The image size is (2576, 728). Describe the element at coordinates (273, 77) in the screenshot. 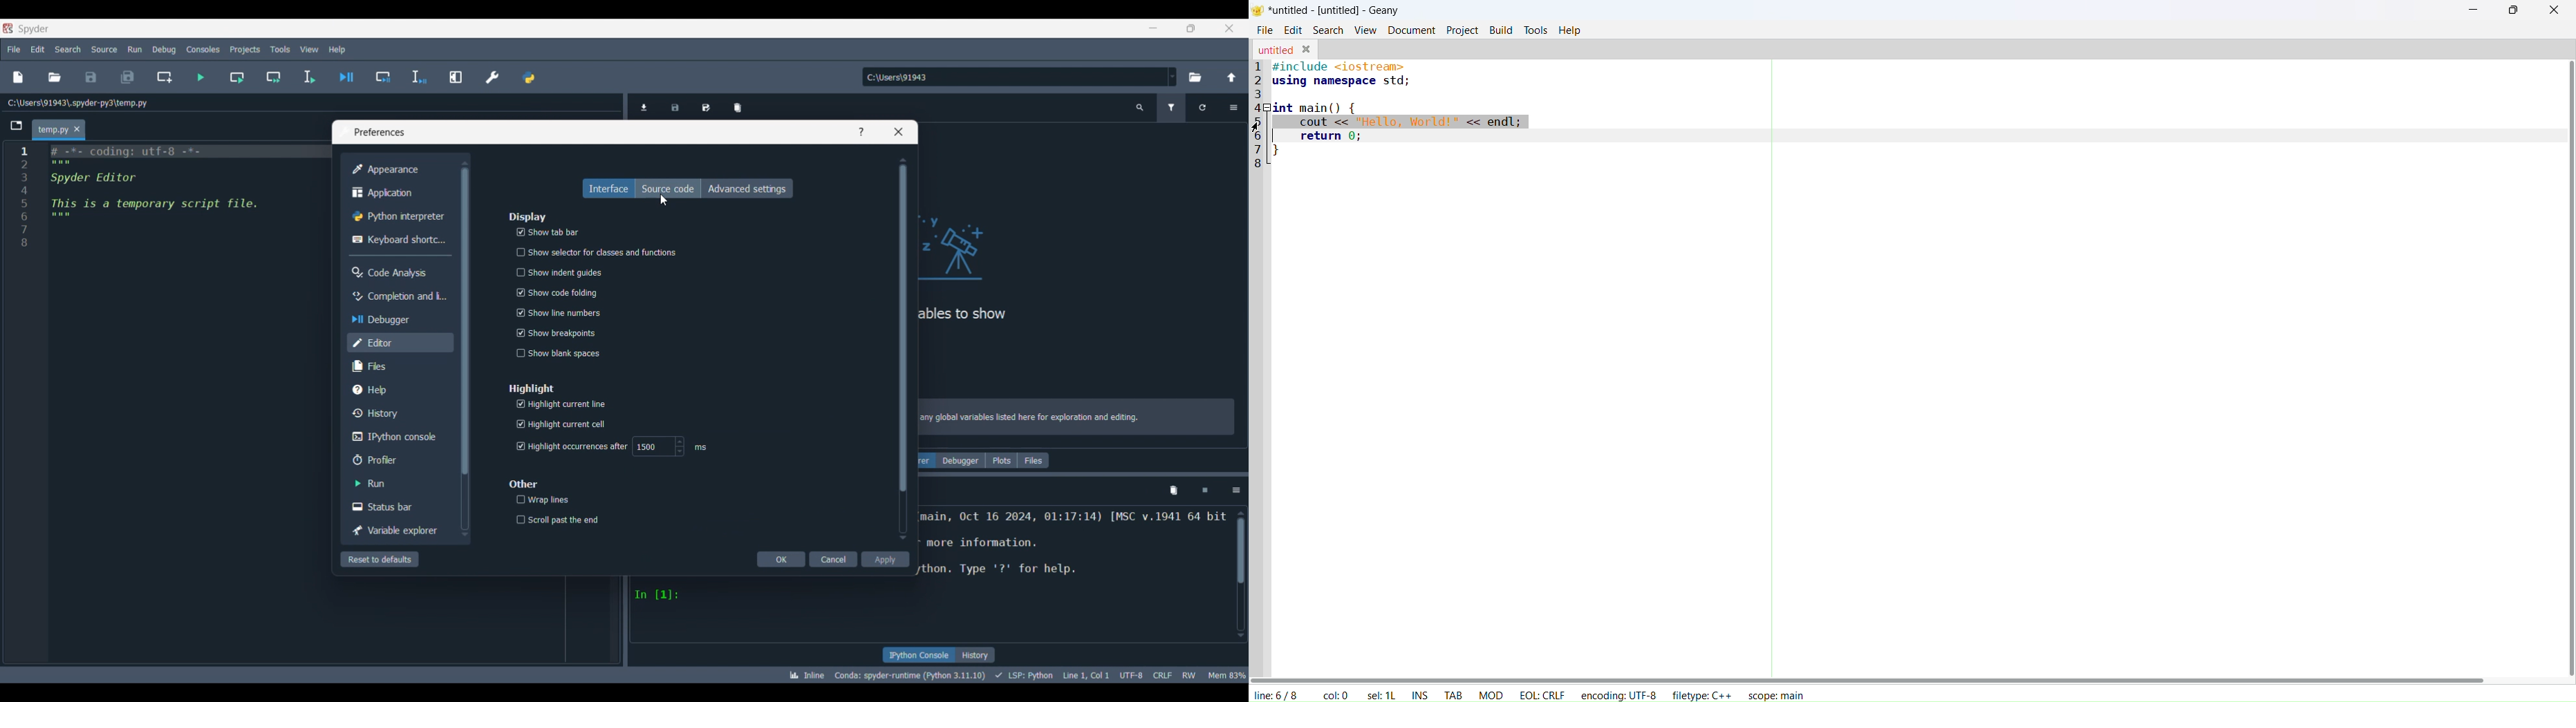

I see `Run current cell and go to next one` at that location.